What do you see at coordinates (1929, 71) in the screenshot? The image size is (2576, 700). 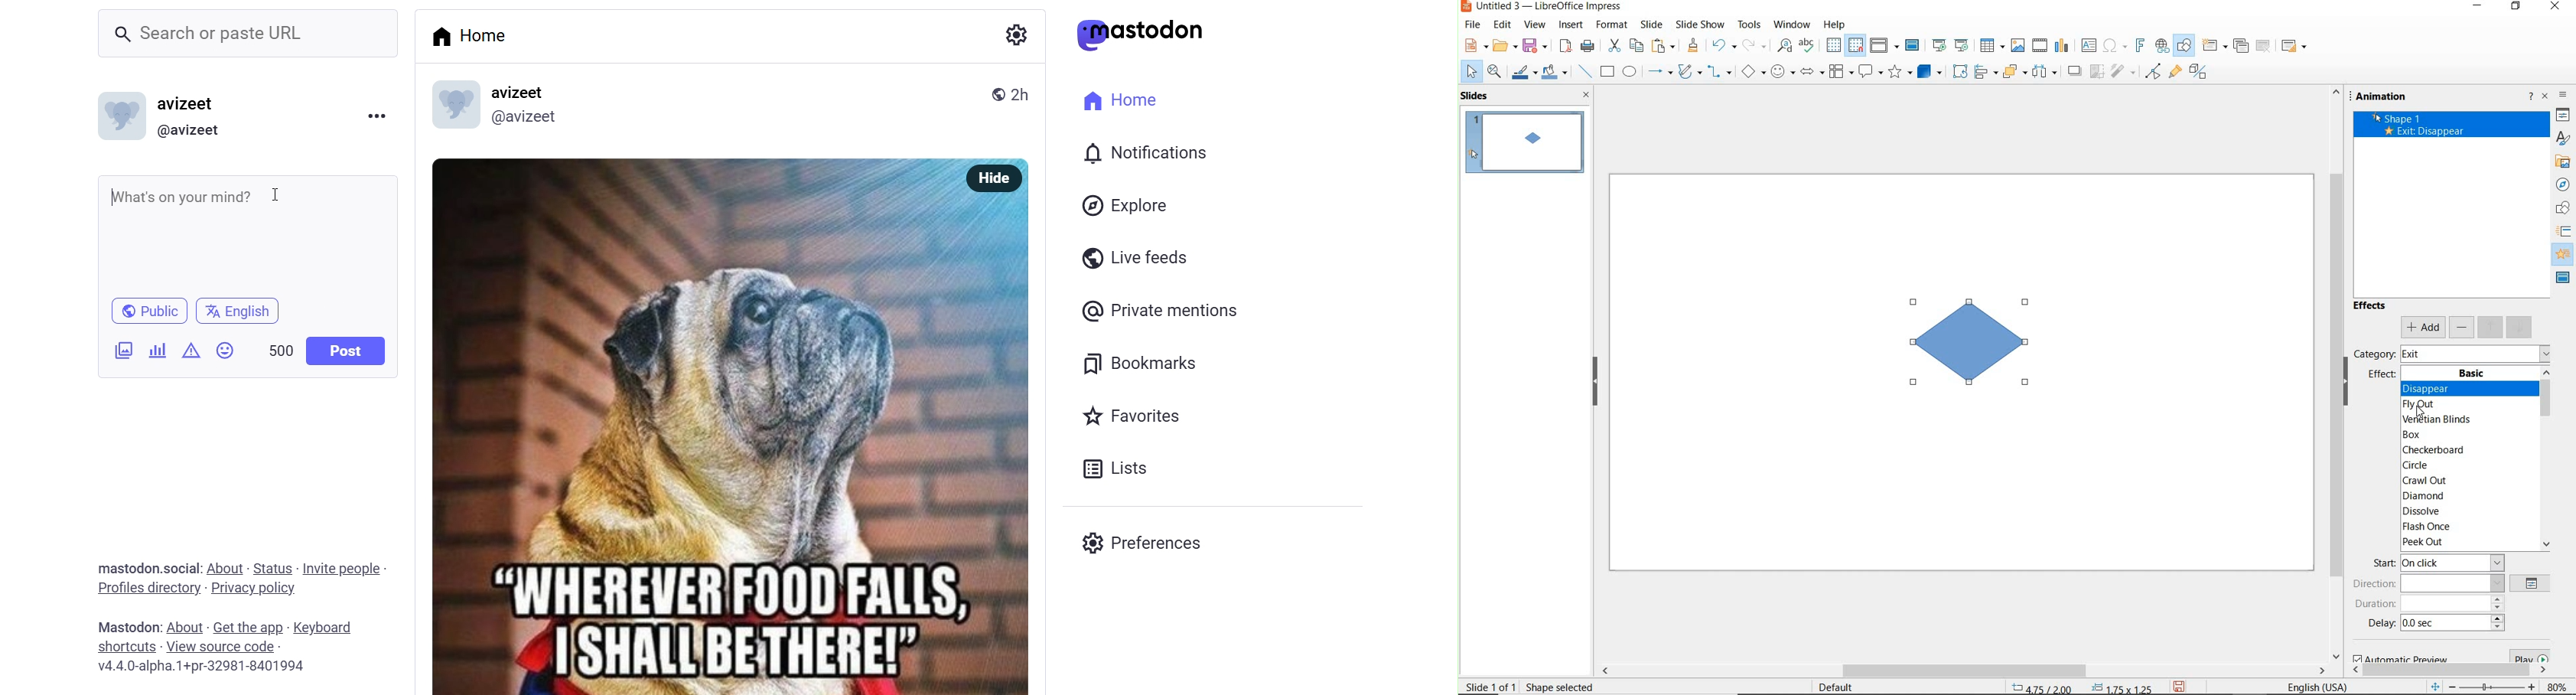 I see `3d objects` at bounding box center [1929, 71].